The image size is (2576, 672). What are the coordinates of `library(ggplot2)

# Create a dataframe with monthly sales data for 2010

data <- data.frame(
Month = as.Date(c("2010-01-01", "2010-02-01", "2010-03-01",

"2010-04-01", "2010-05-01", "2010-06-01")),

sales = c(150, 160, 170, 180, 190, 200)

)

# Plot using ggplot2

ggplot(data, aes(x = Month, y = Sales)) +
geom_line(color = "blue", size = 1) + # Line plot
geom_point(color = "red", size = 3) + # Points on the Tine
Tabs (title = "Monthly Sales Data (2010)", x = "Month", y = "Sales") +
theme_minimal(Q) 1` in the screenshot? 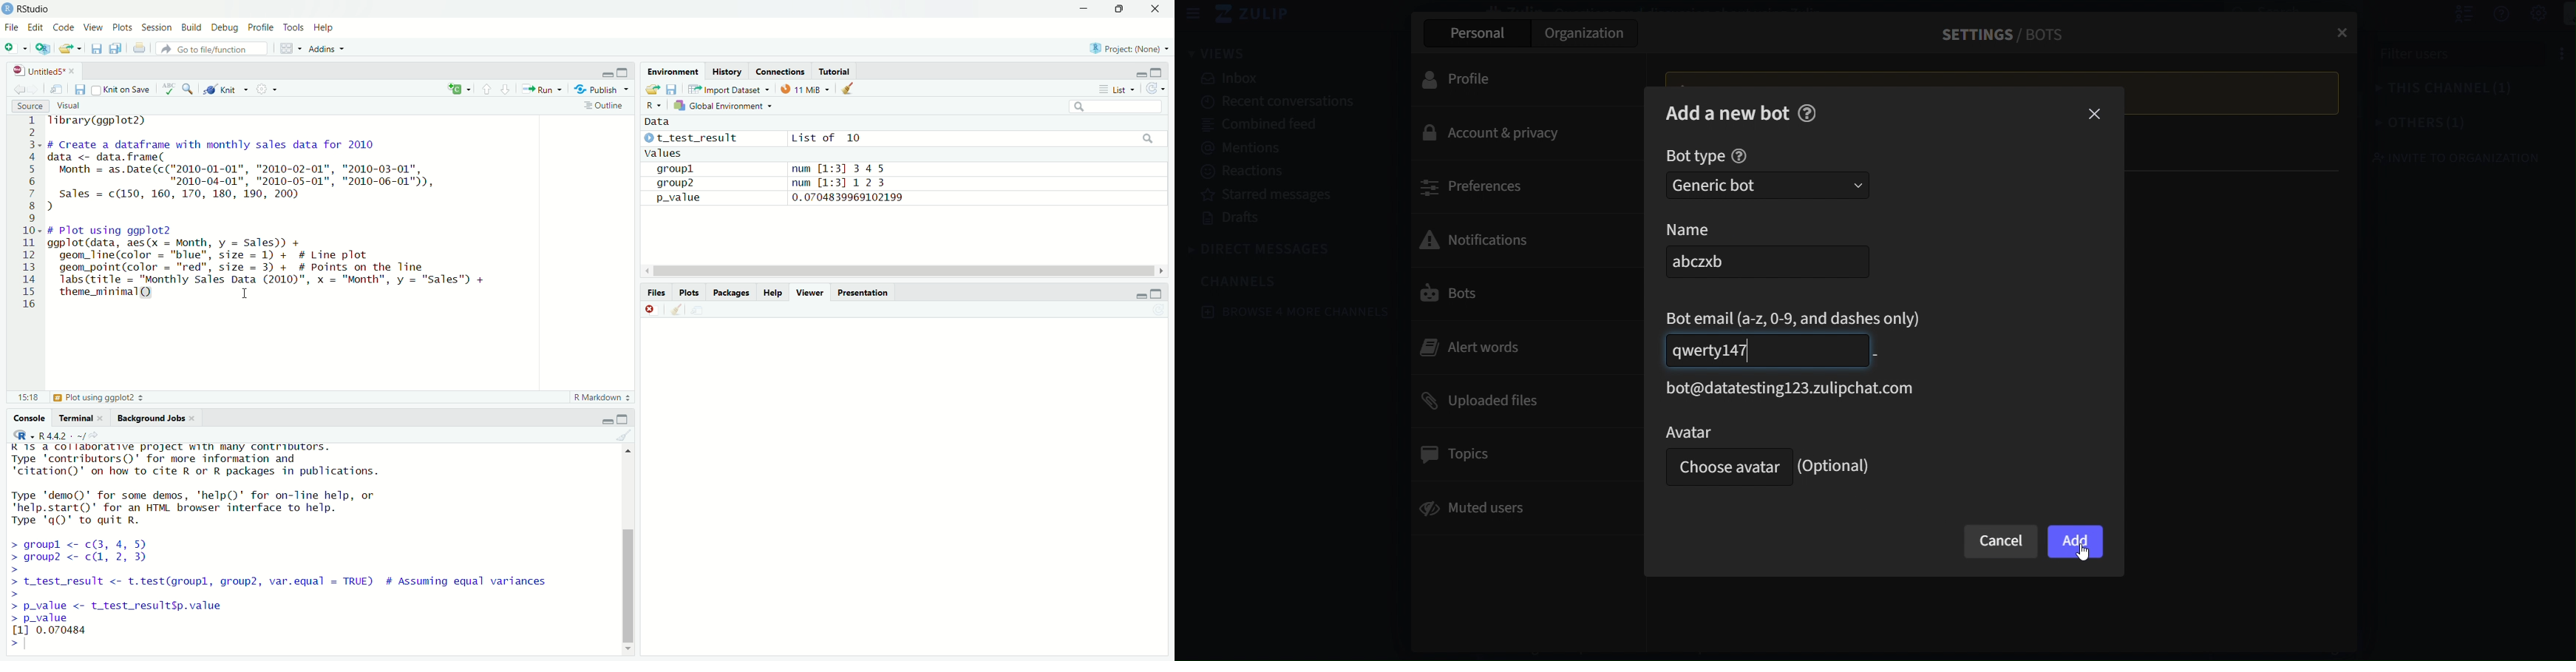 It's located at (337, 214).